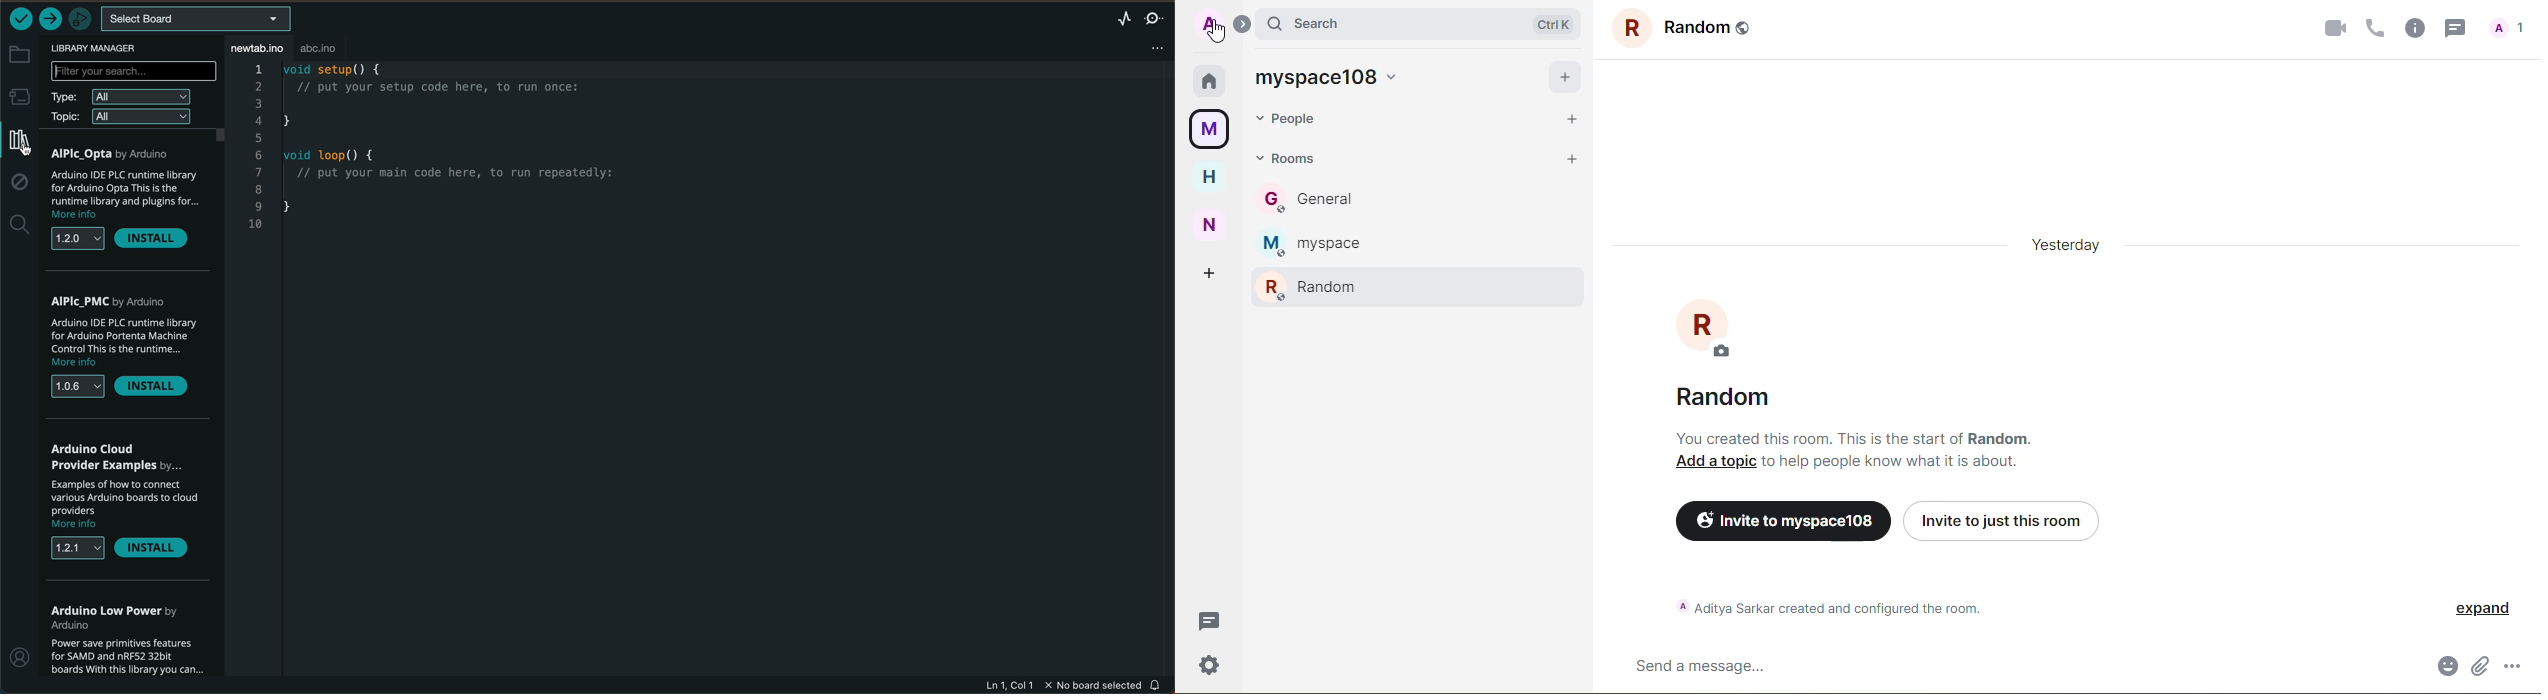  Describe the element at coordinates (1308, 286) in the screenshot. I see `room` at that location.